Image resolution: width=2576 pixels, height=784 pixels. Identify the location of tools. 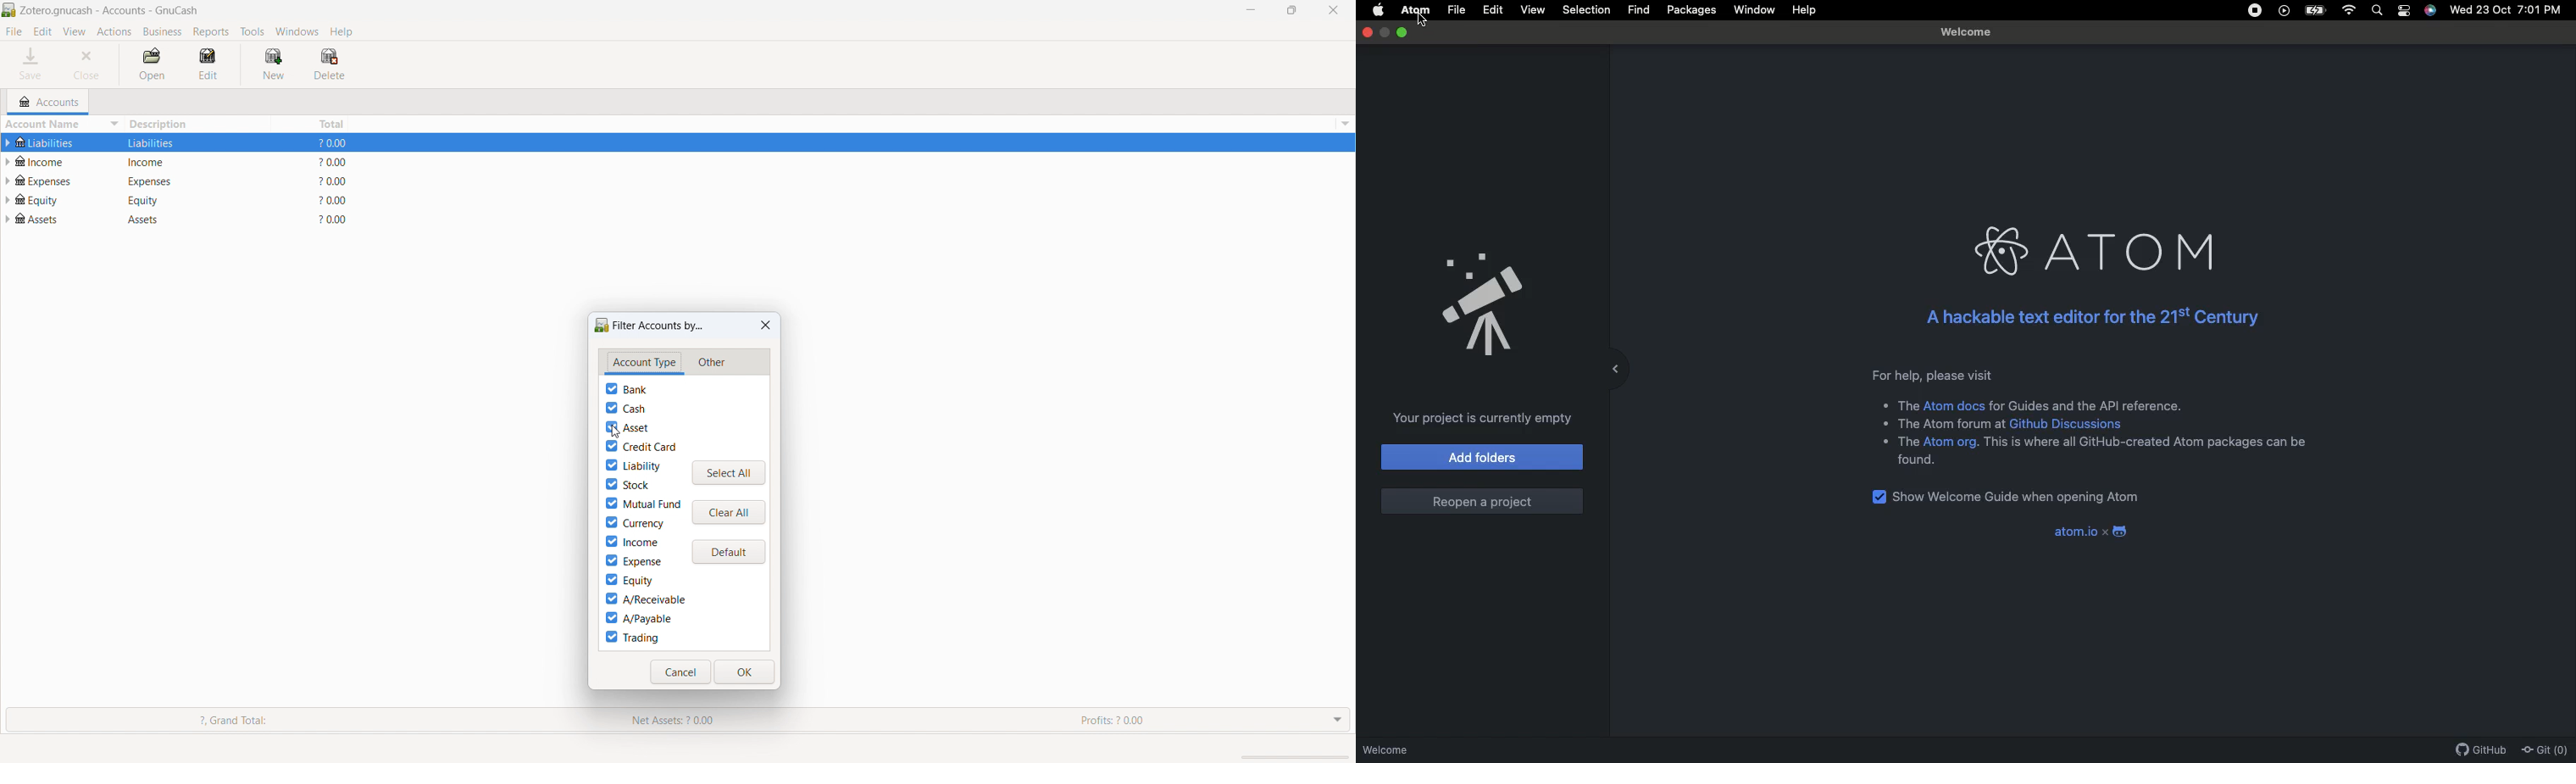
(252, 32).